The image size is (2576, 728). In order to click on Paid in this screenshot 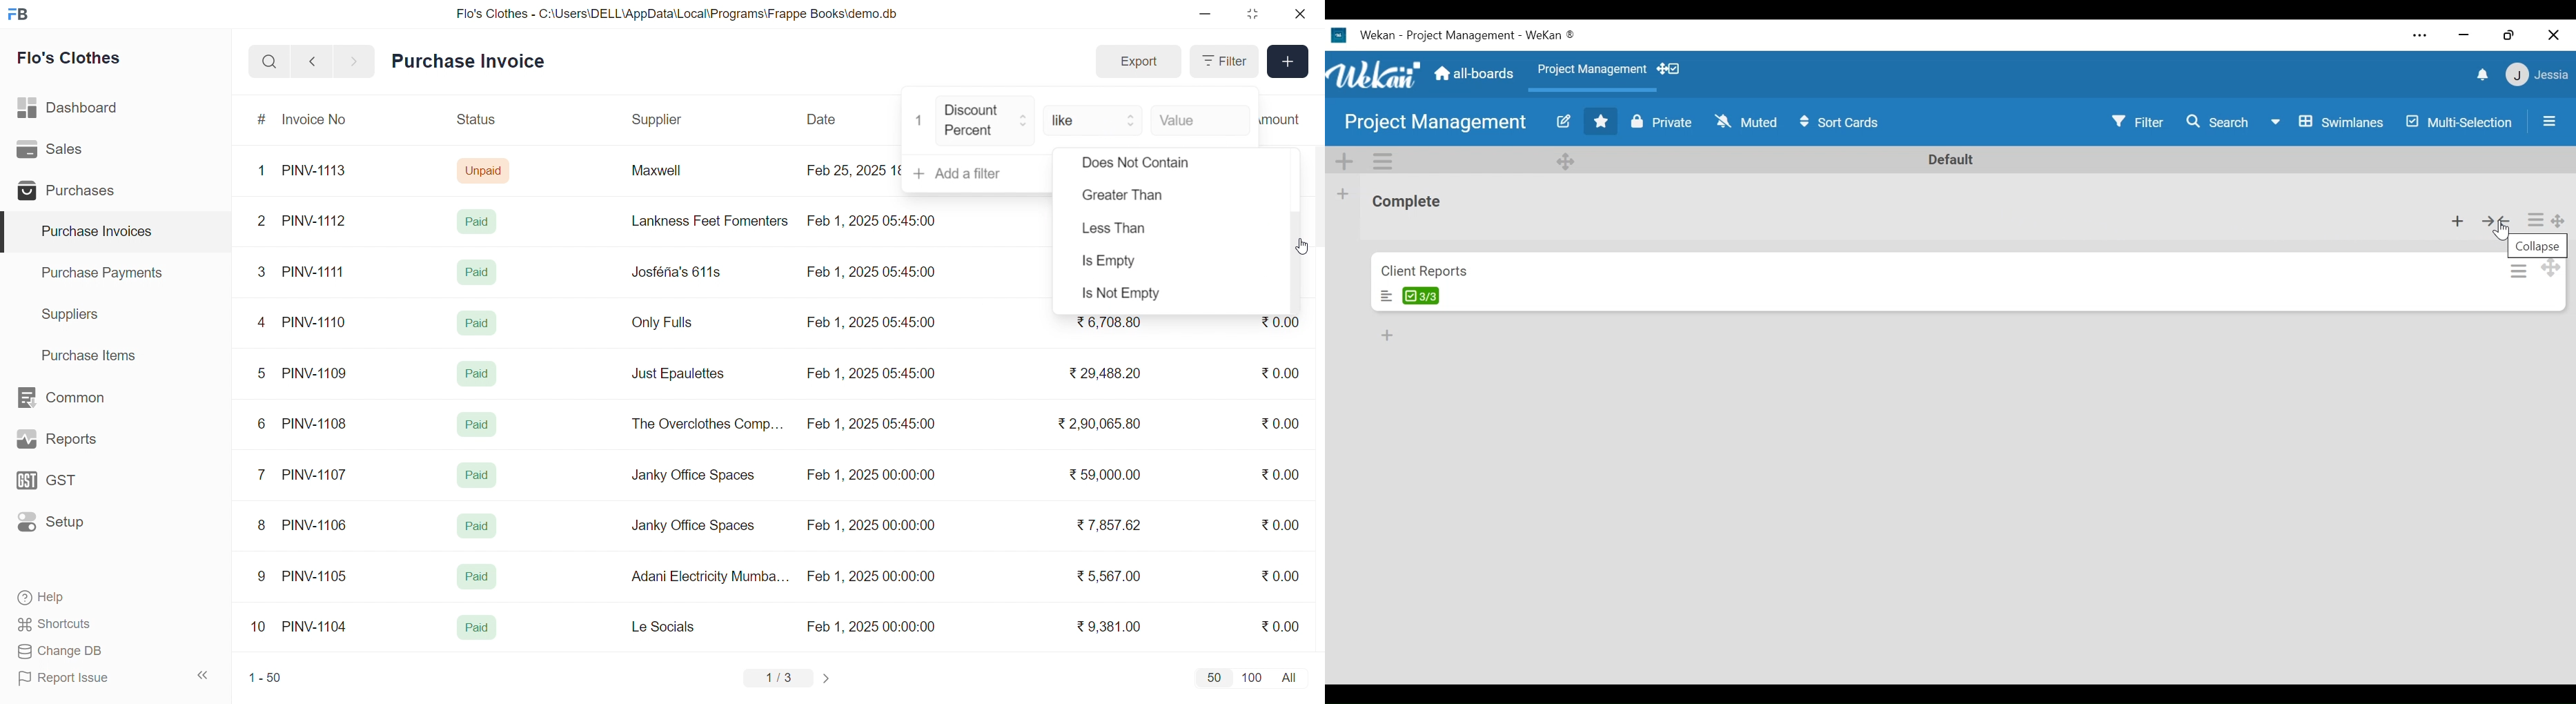, I will do `click(478, 424)`.